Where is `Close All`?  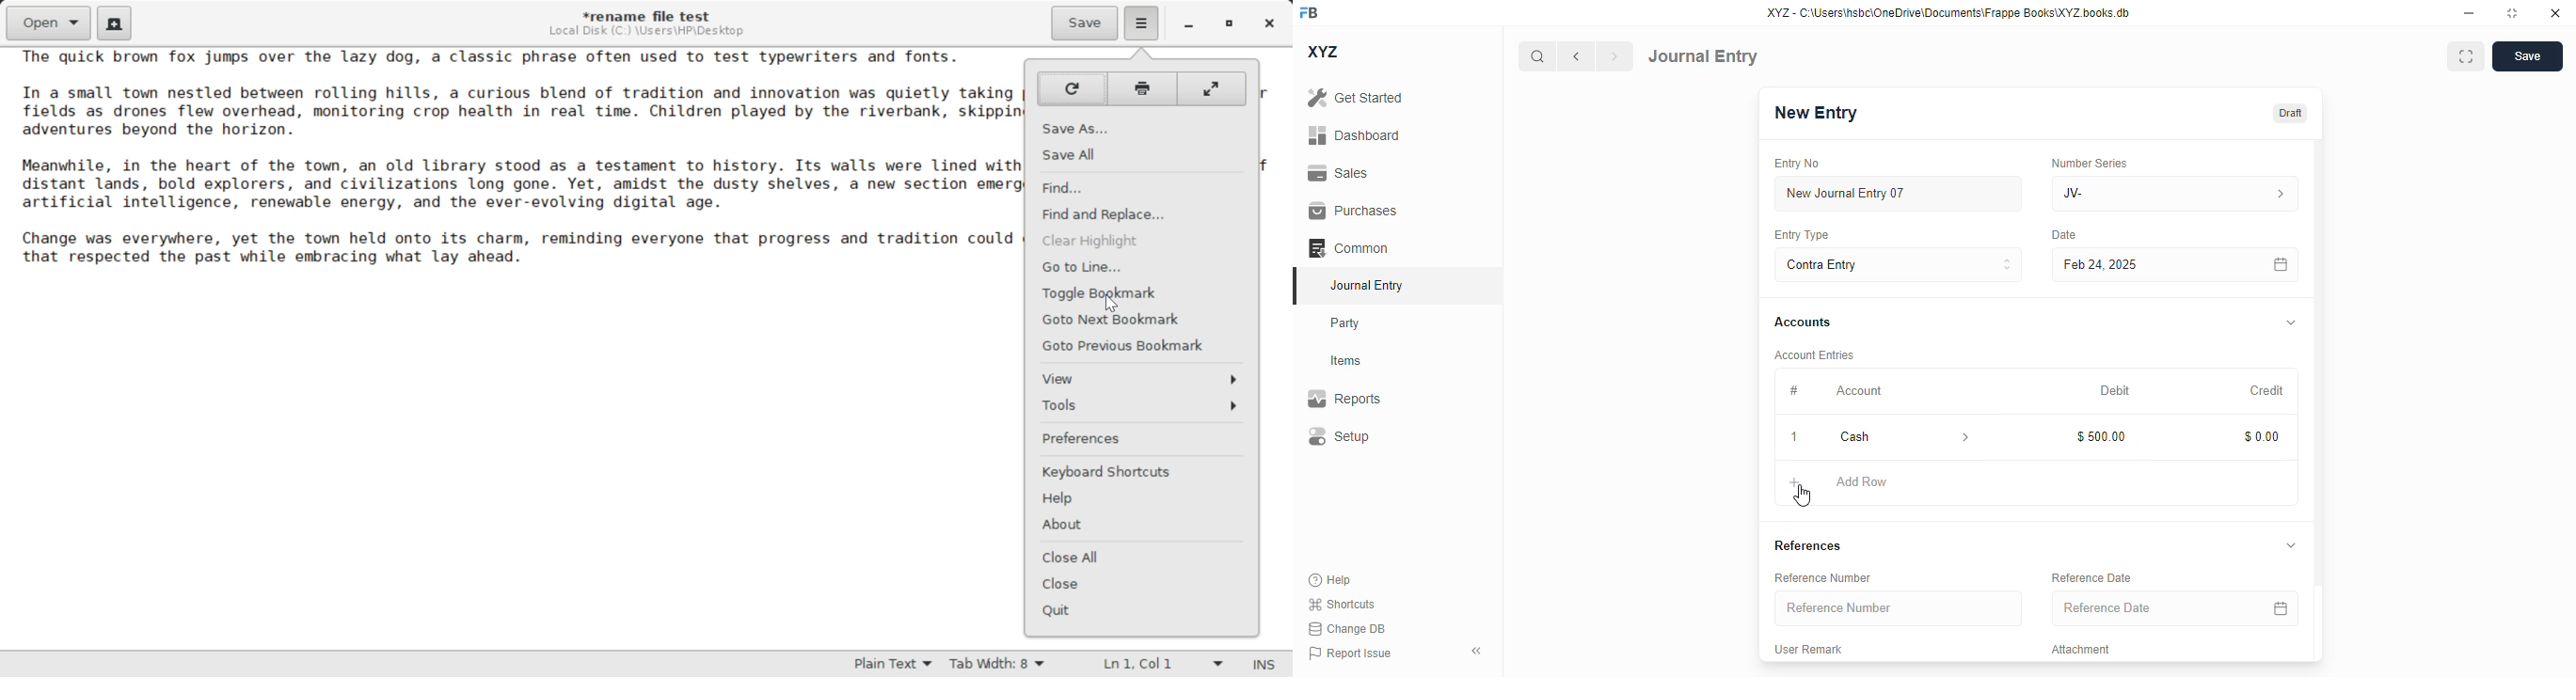
Close All is located at coordinates (1139, 559).